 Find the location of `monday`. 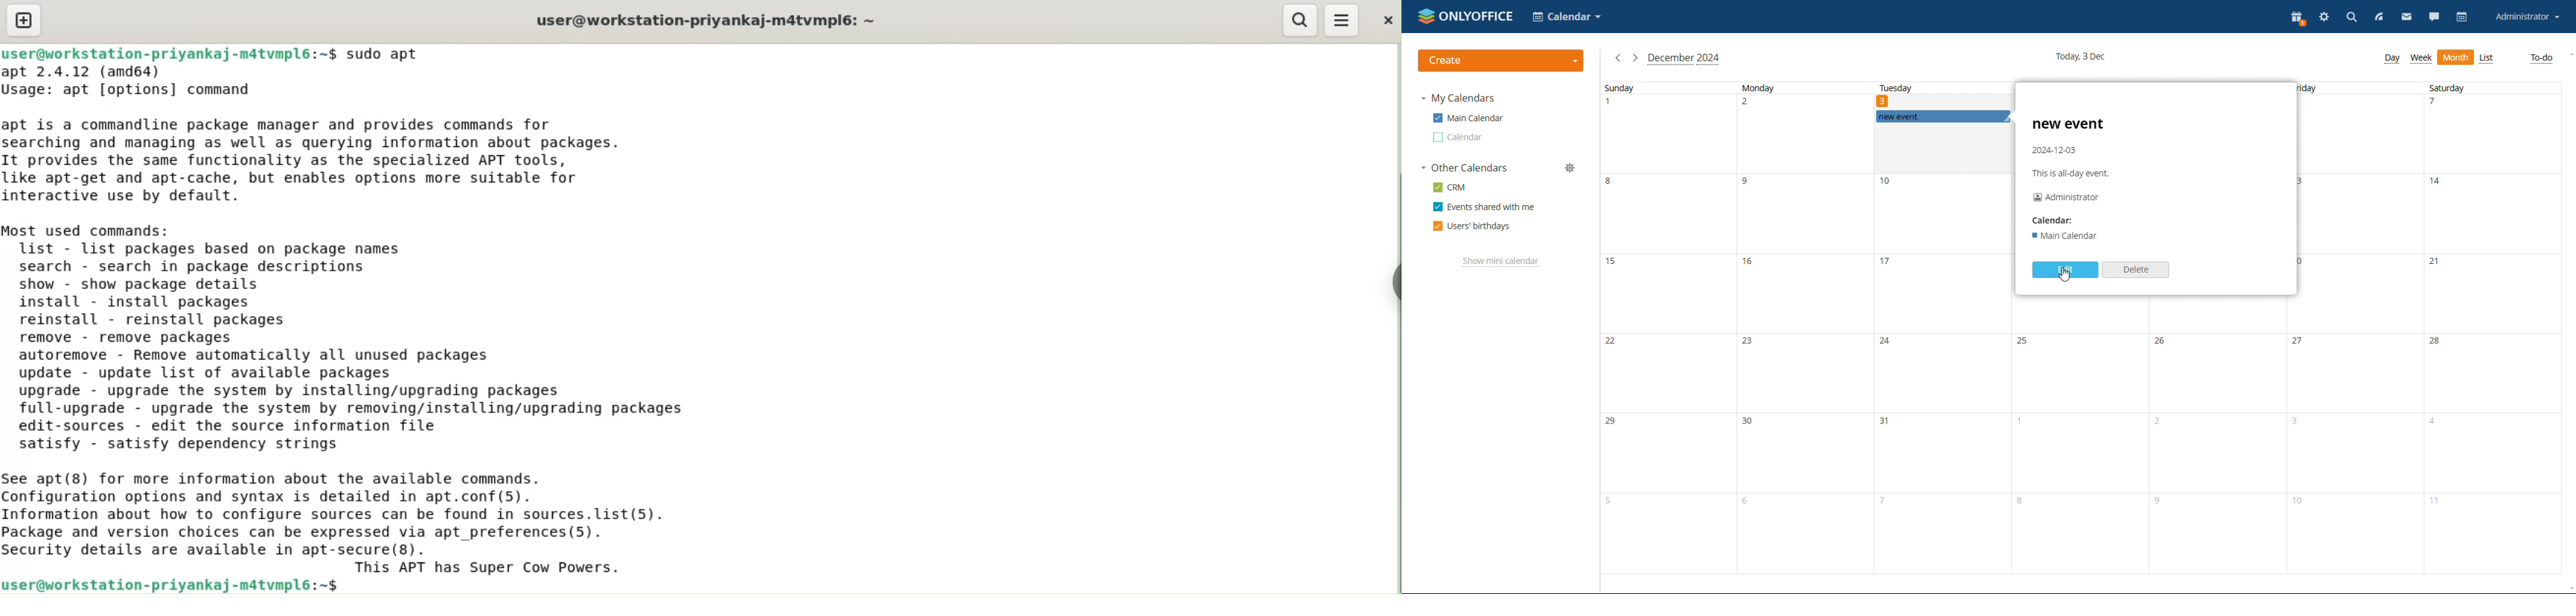

monday is located at coordinates (1802, 328).